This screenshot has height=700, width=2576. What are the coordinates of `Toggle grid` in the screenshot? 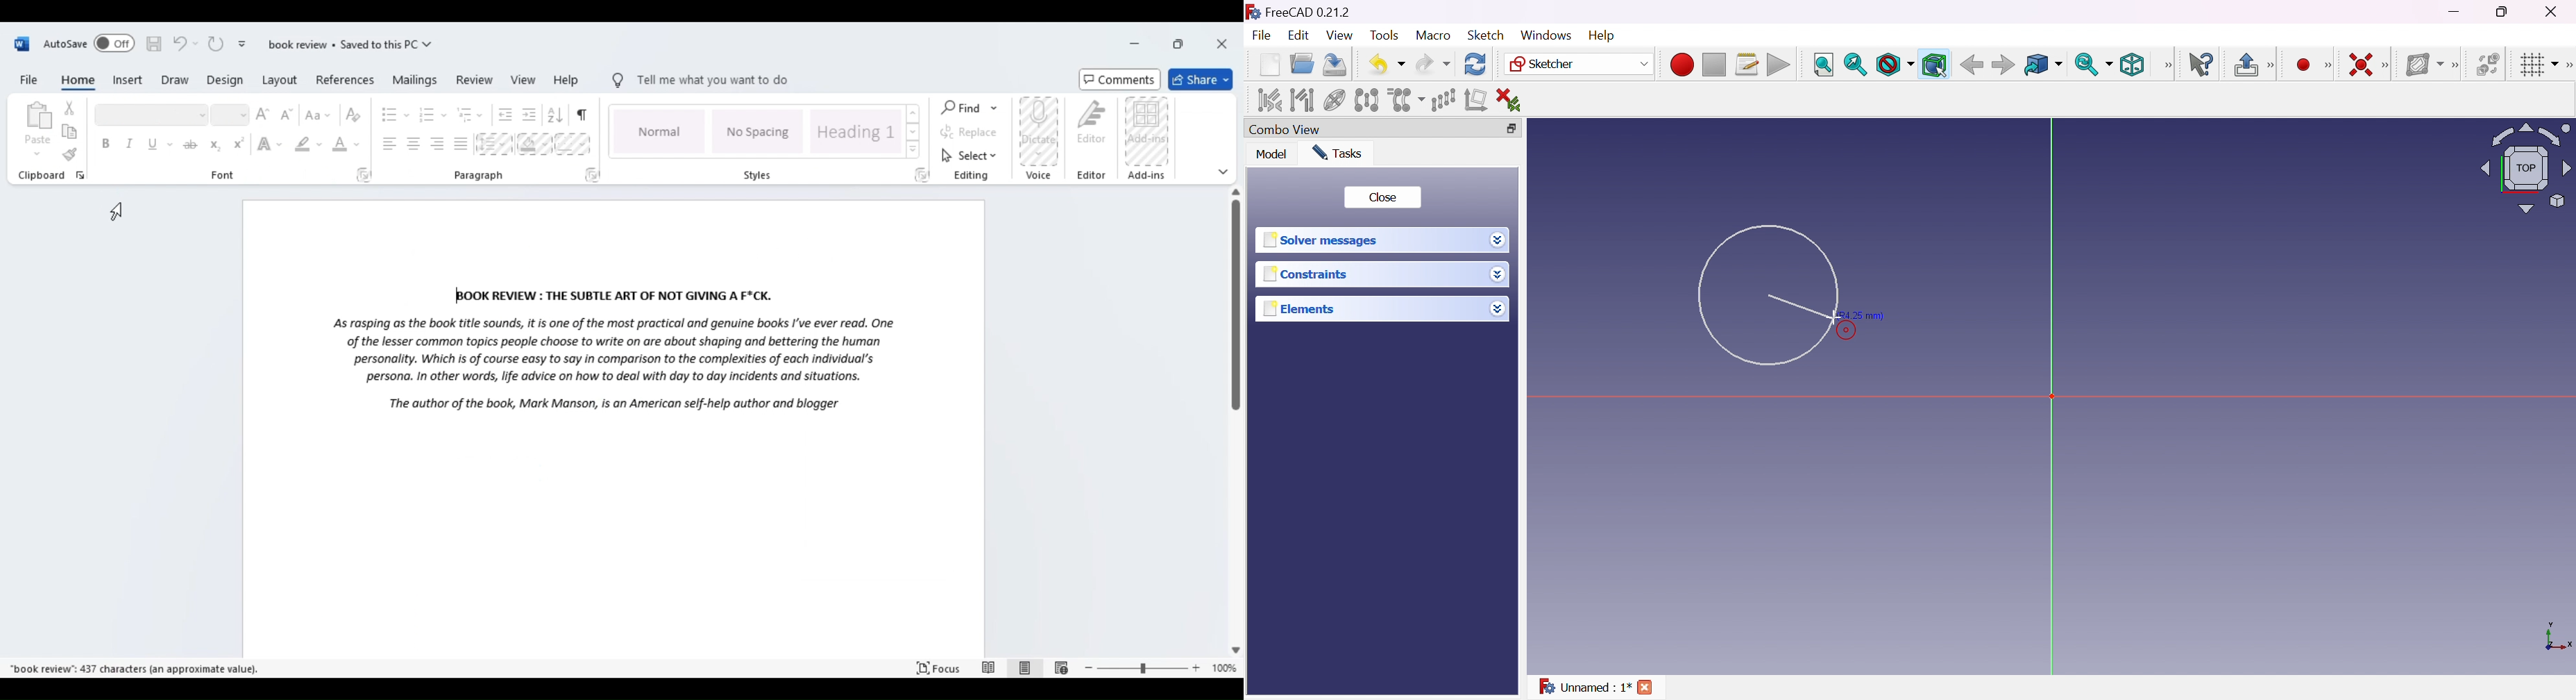 It's located at (2538, 65).